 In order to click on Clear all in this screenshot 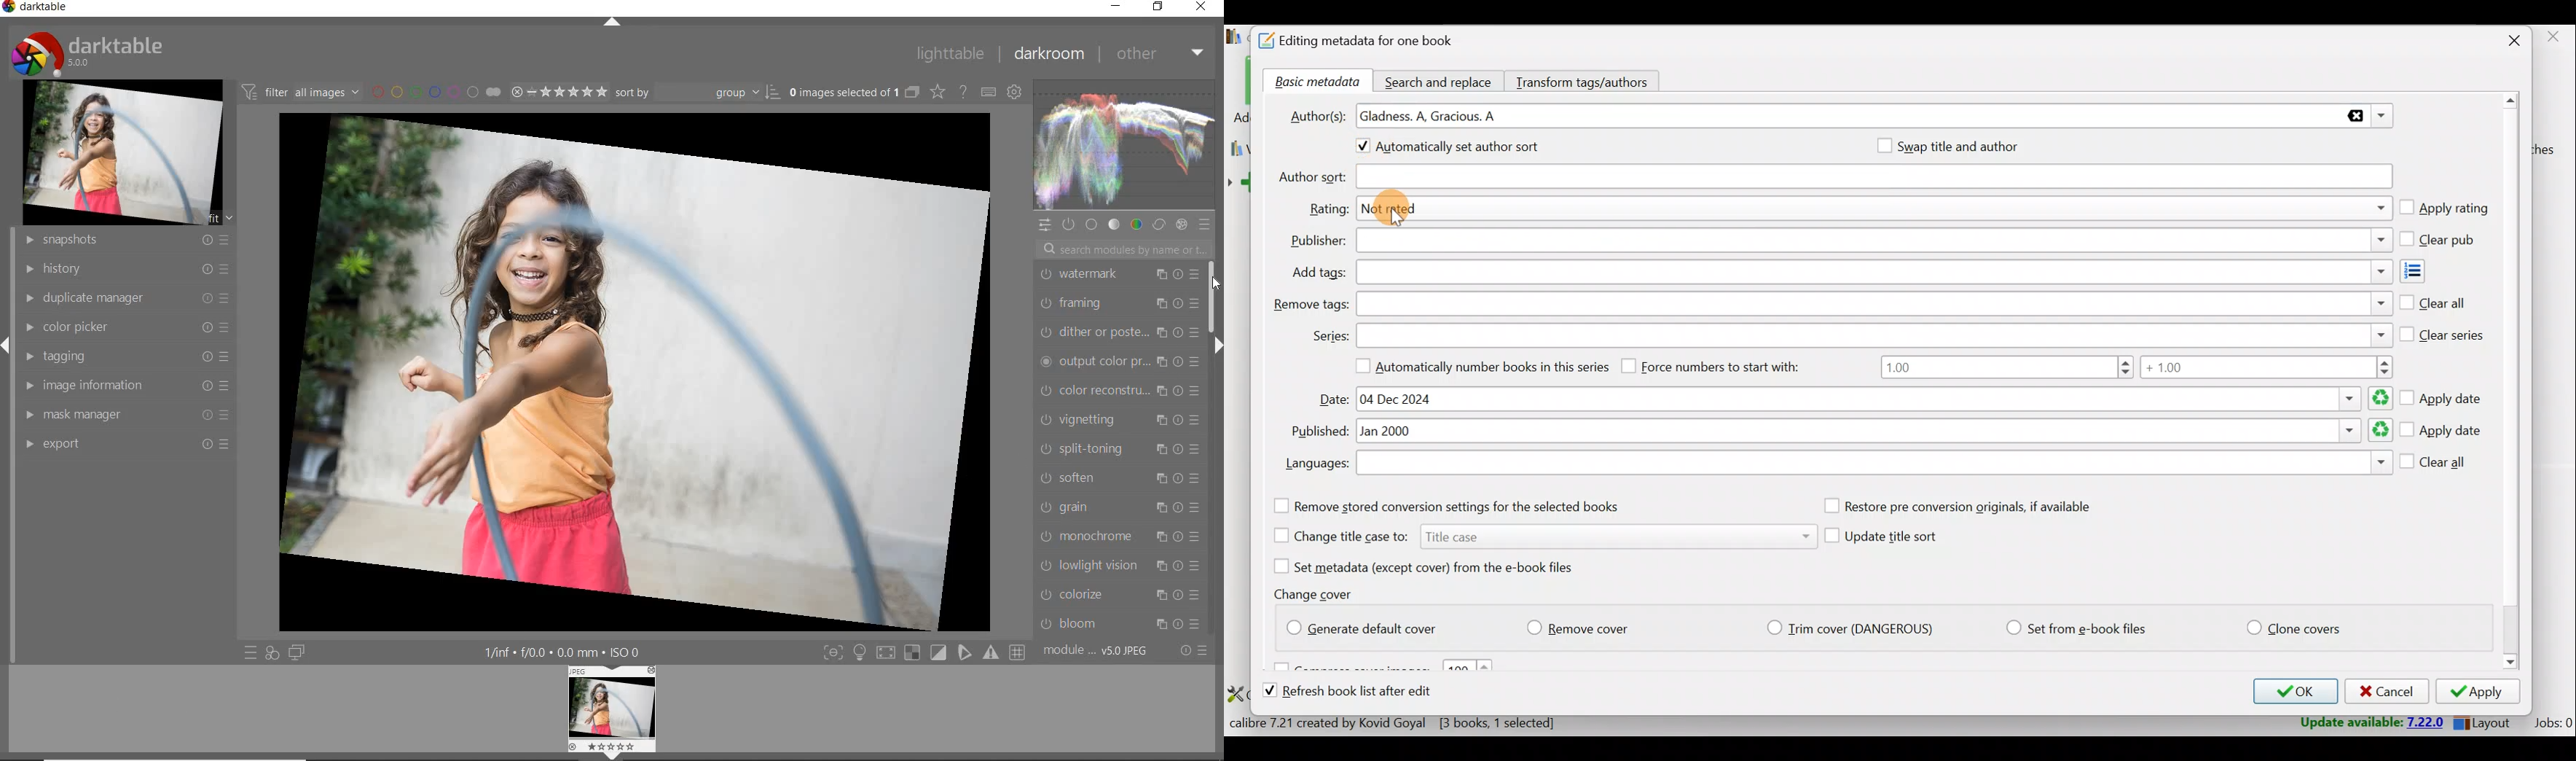, I will do `click(2433, 300)`.